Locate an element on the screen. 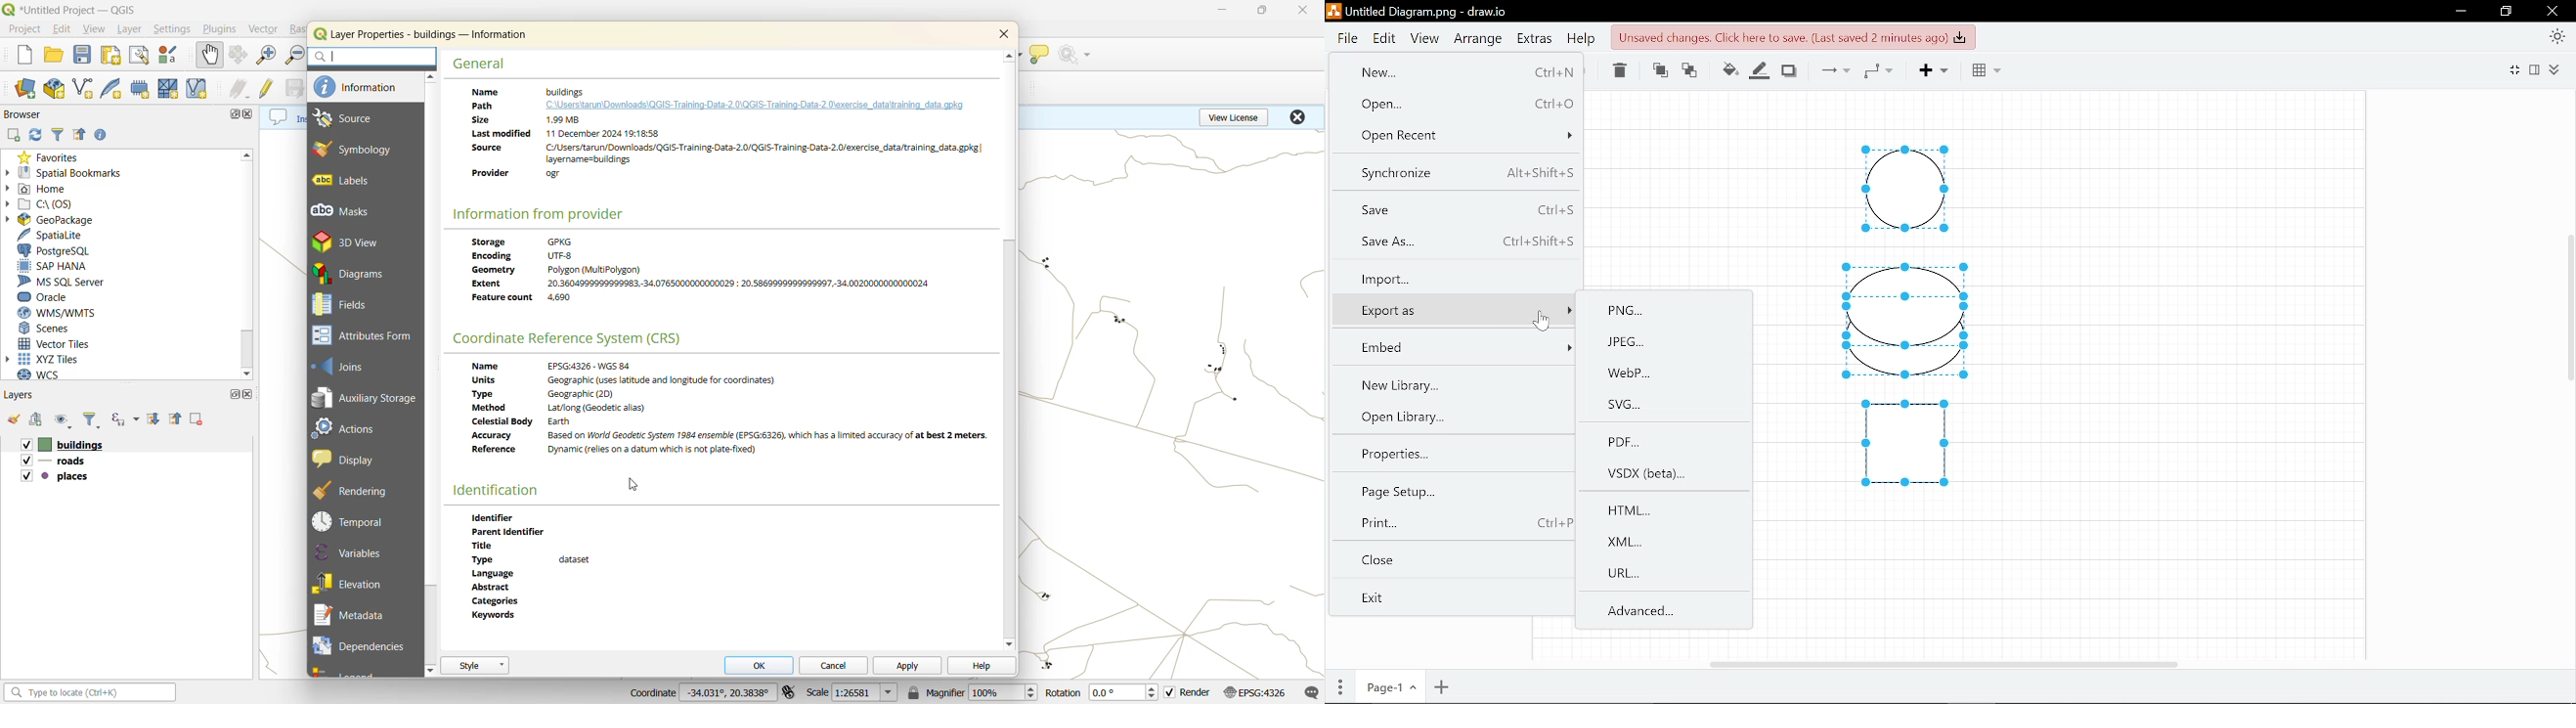 The width and height of the screenshot is (2576, 728). places is located at coordinates (59, 476).